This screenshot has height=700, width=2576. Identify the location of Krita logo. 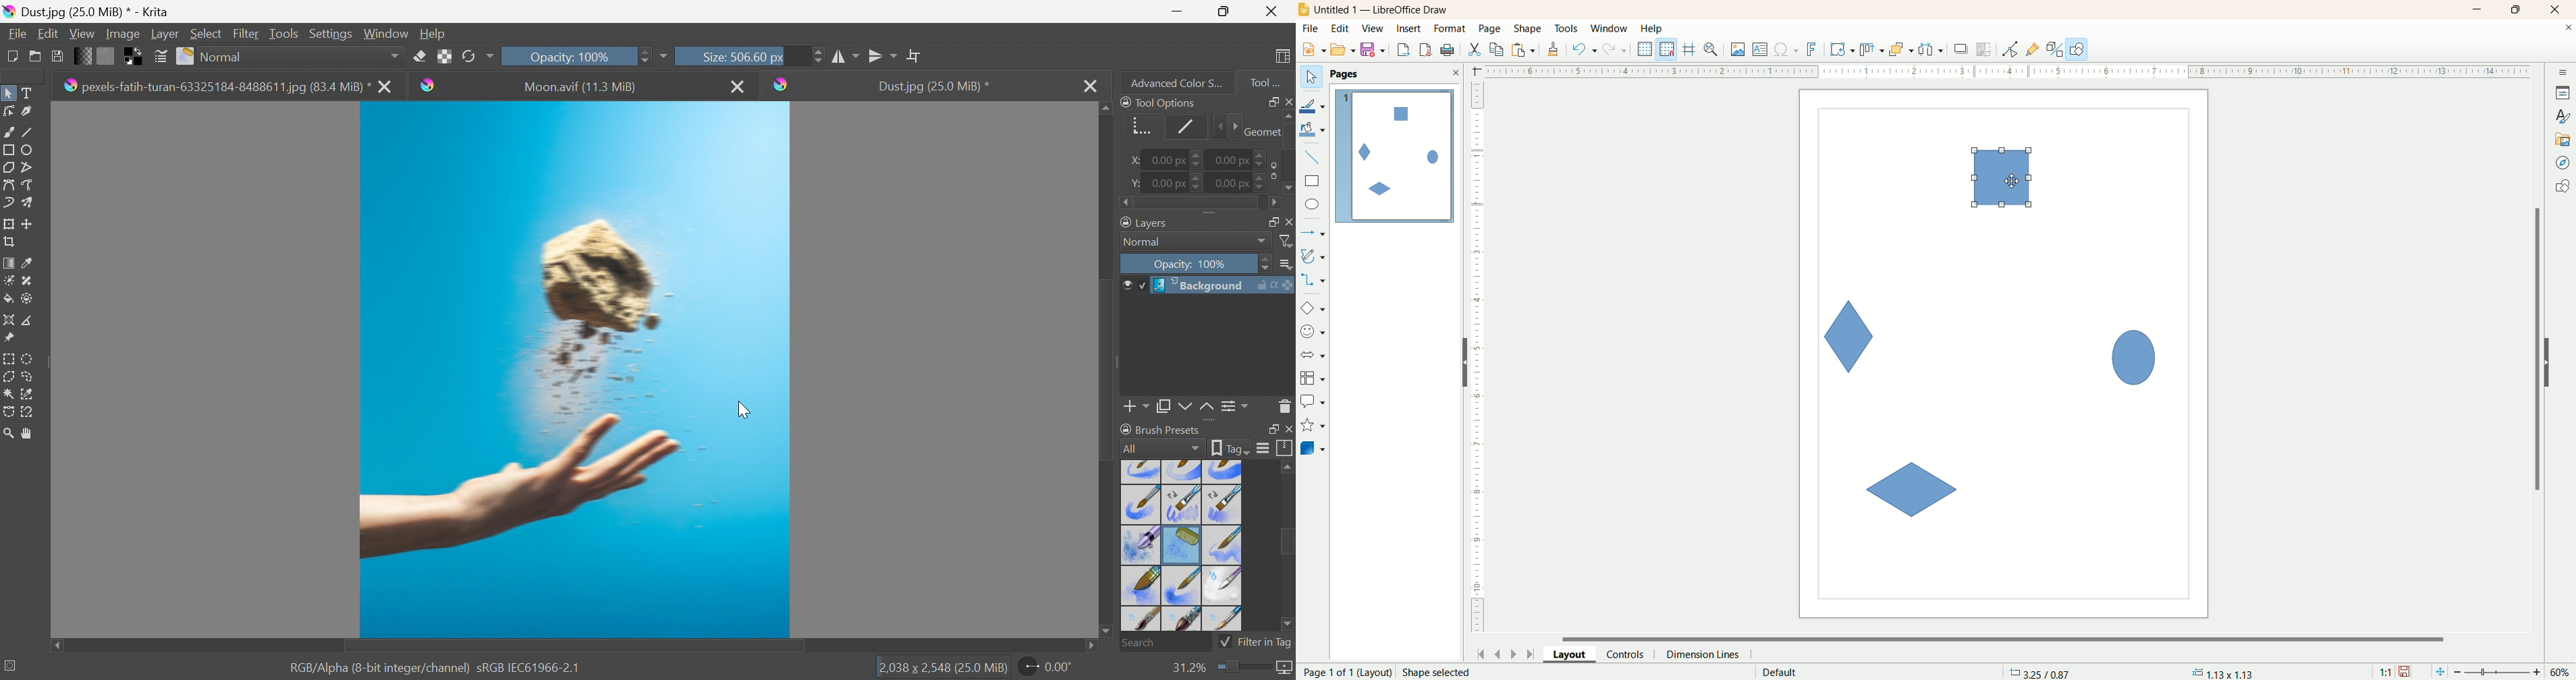
(782, 84).